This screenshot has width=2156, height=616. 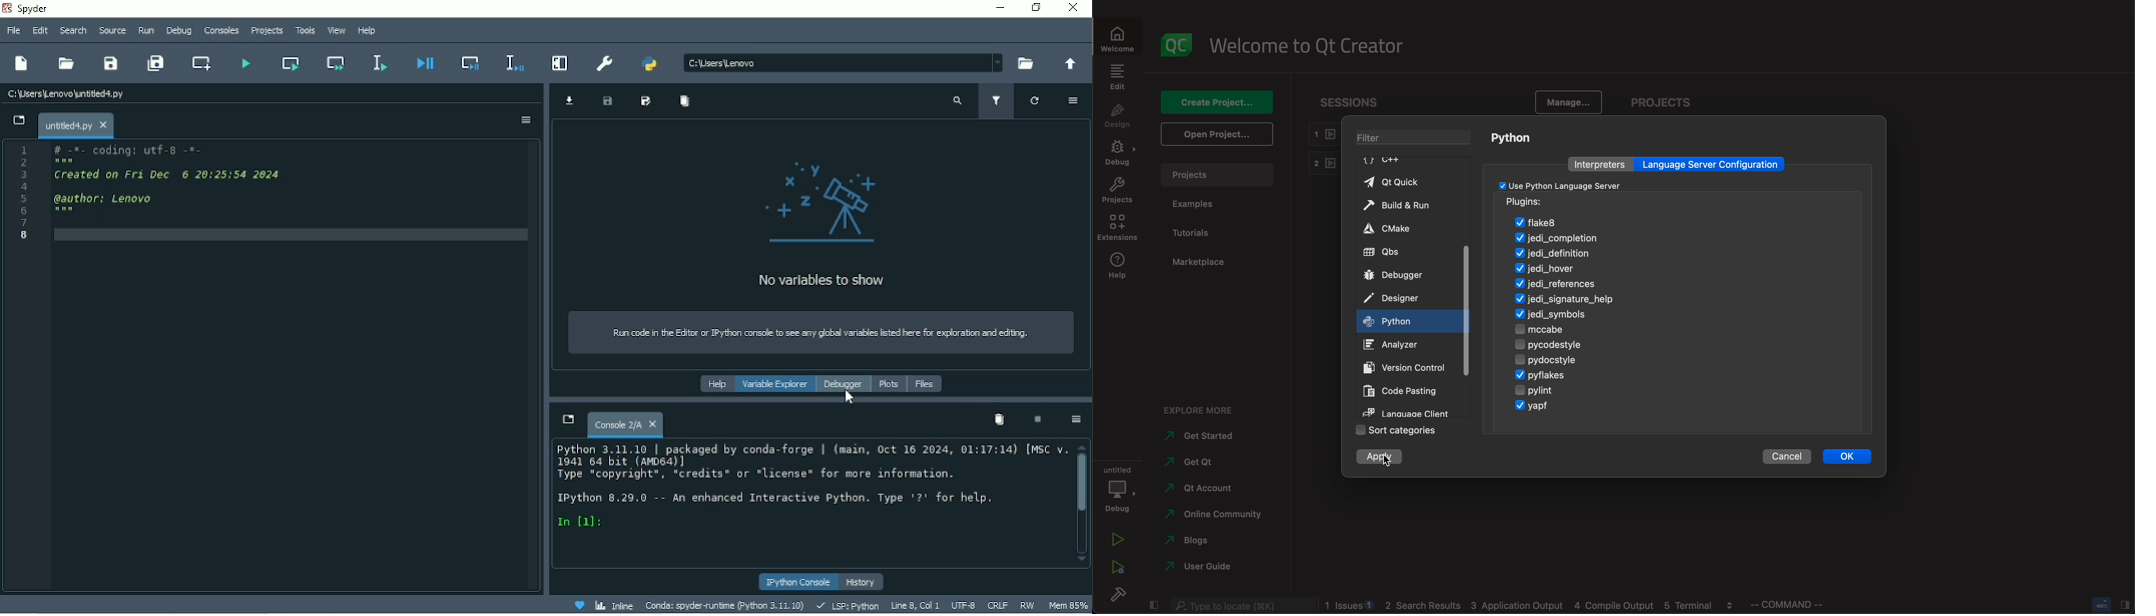 What do you see at coordinates (114, 31) in the screenshot?
I see `Source` at bounding box center [114, 31].